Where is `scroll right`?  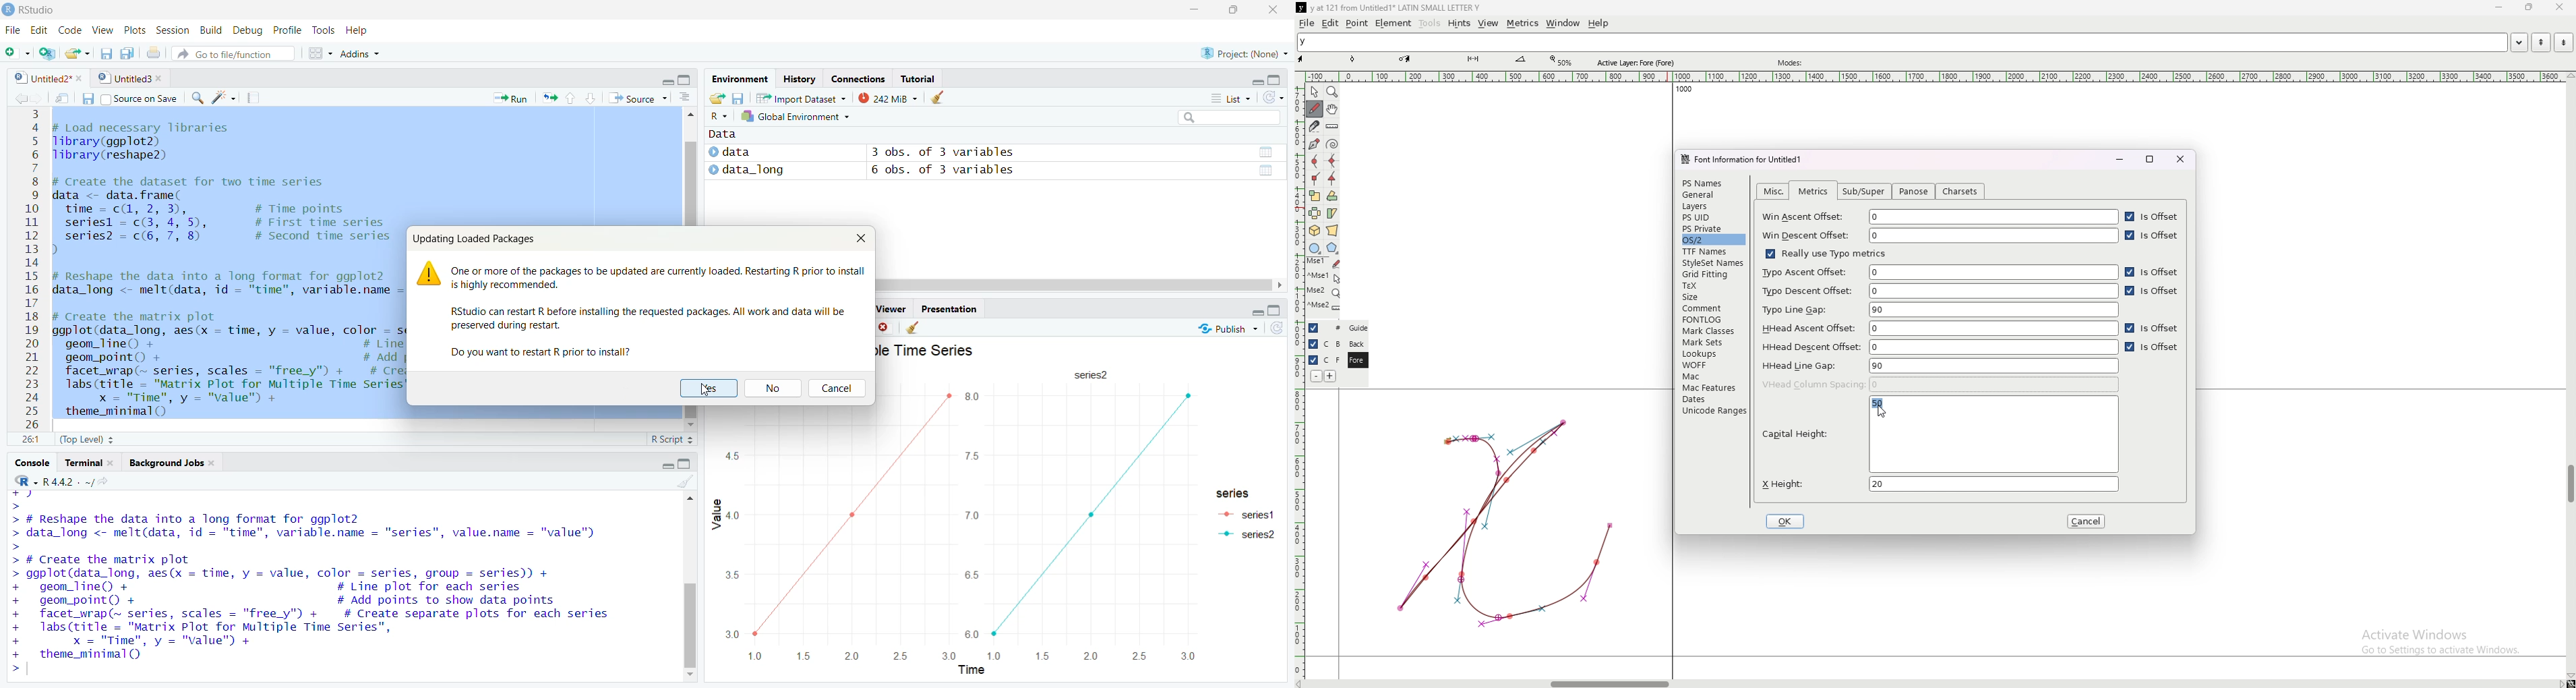
scroll right is located at coordinates (2560, 683).